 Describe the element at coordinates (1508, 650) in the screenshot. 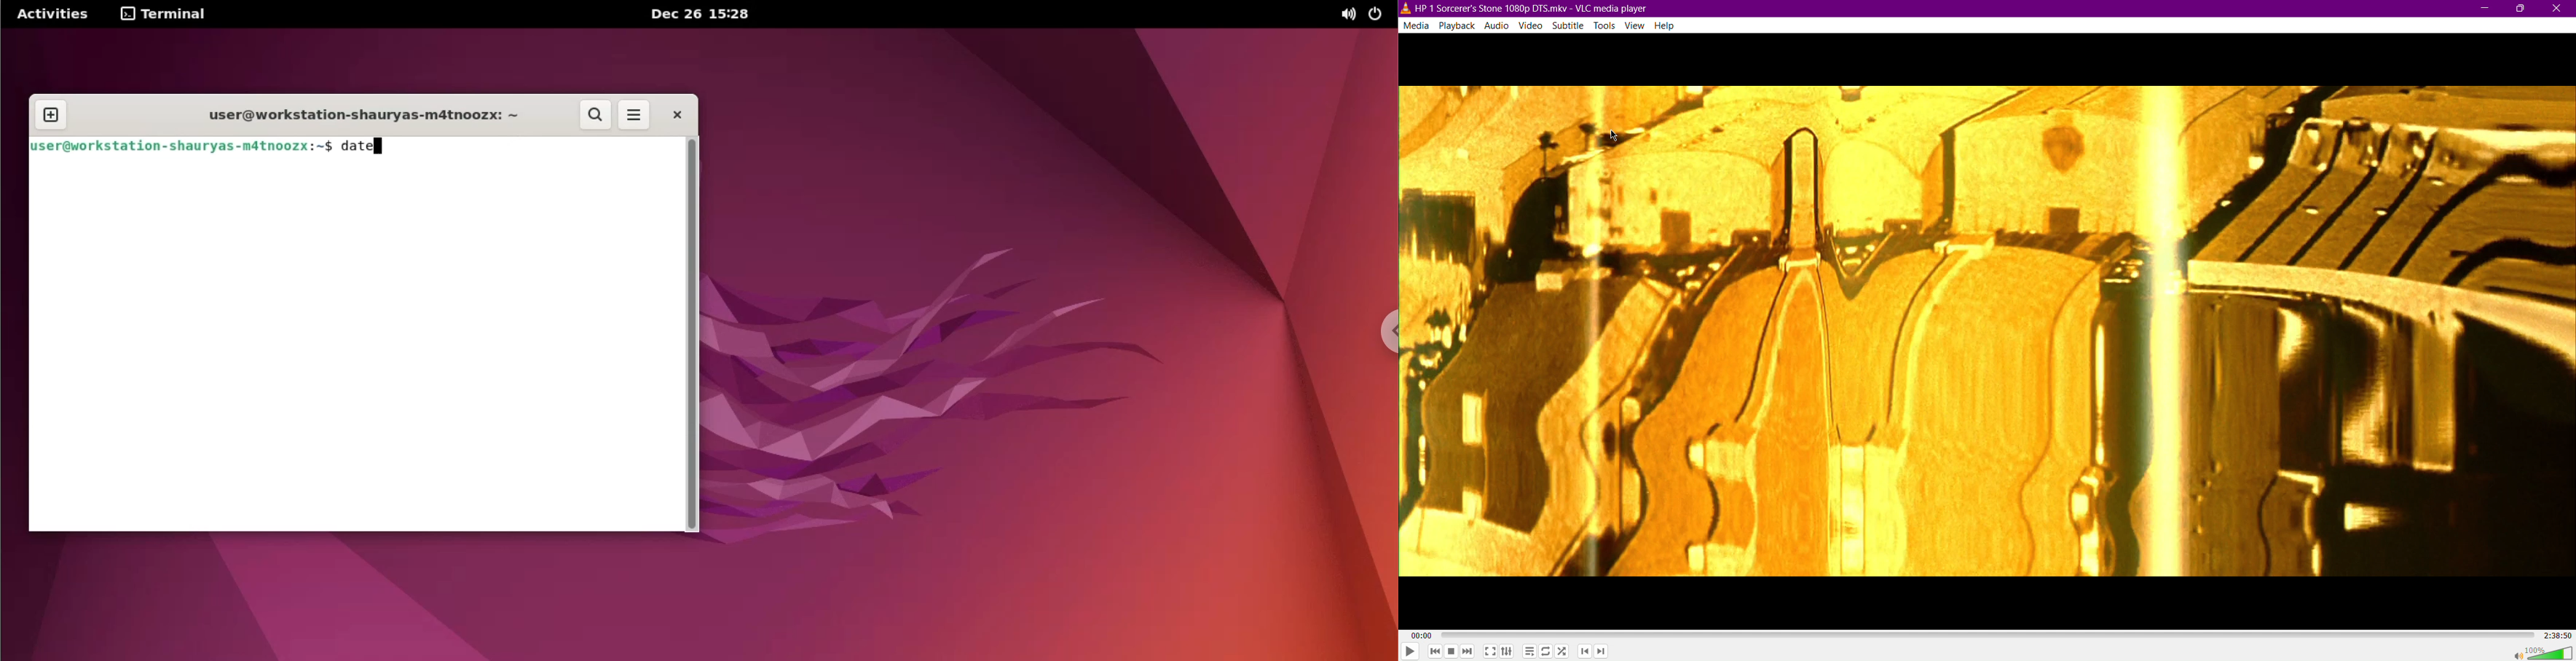

I see `Extended Settings` at that location.